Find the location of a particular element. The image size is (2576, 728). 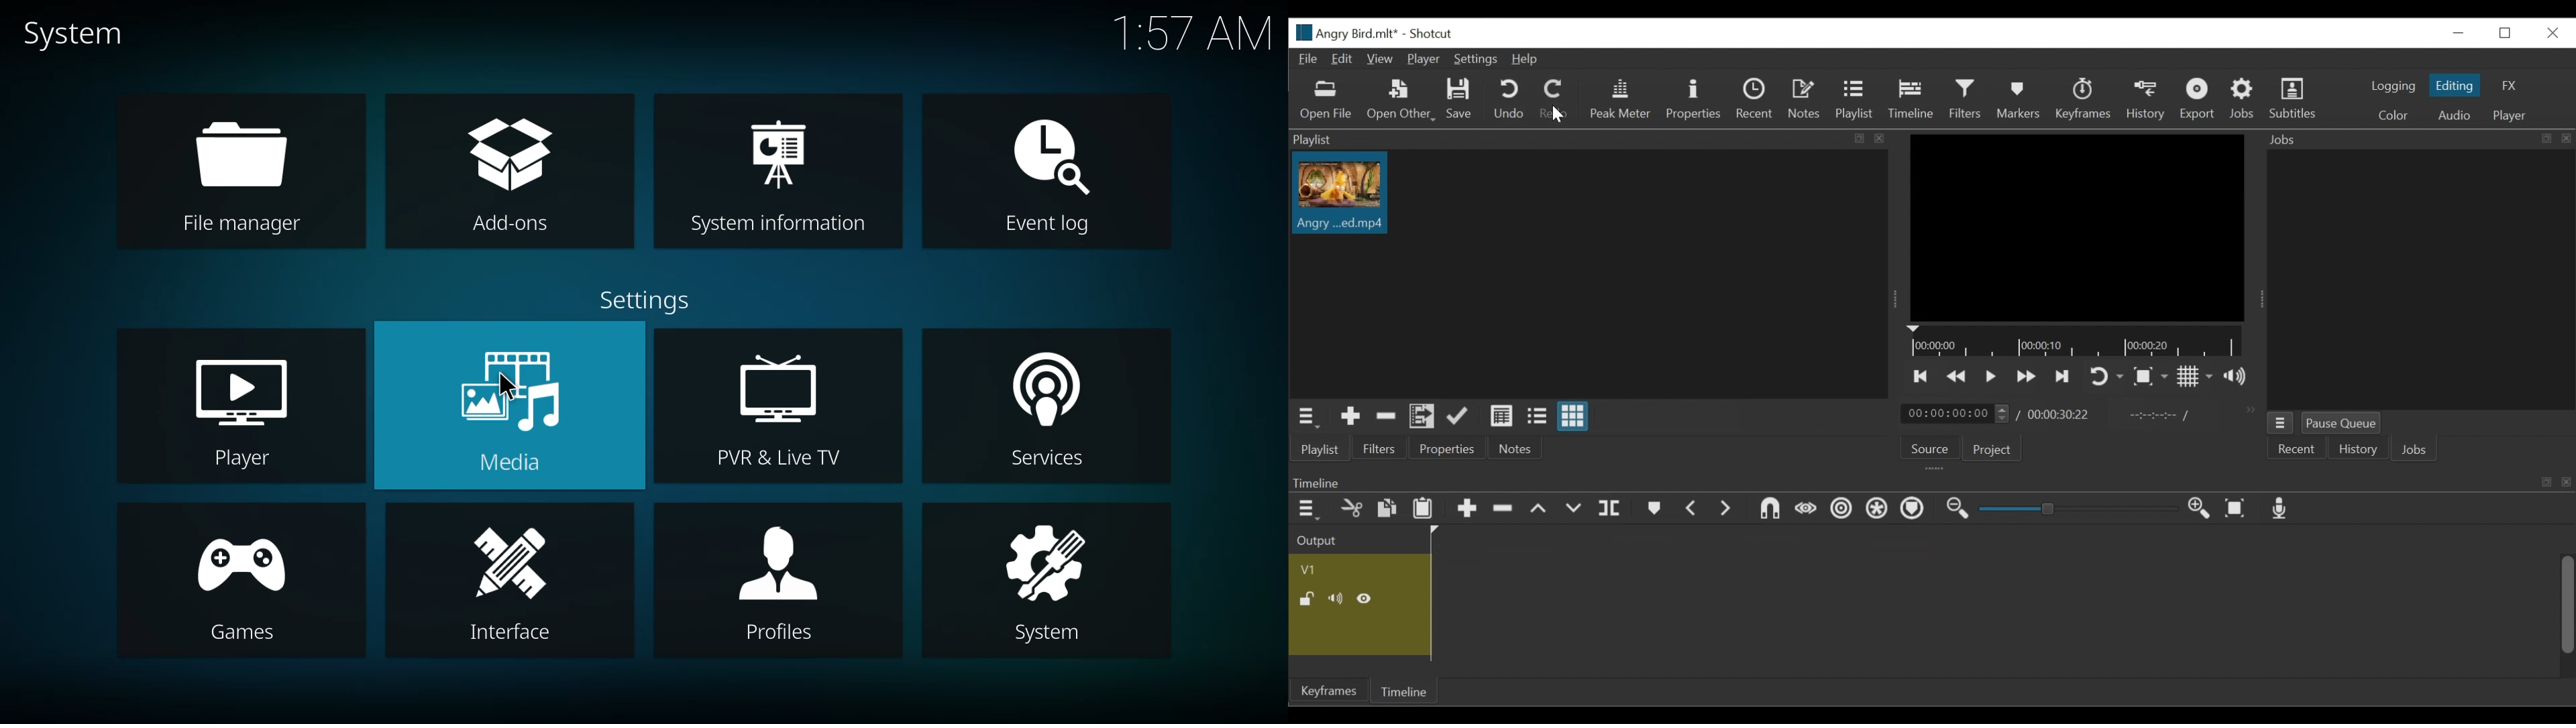

Player is located at coordinates (1422, 60).